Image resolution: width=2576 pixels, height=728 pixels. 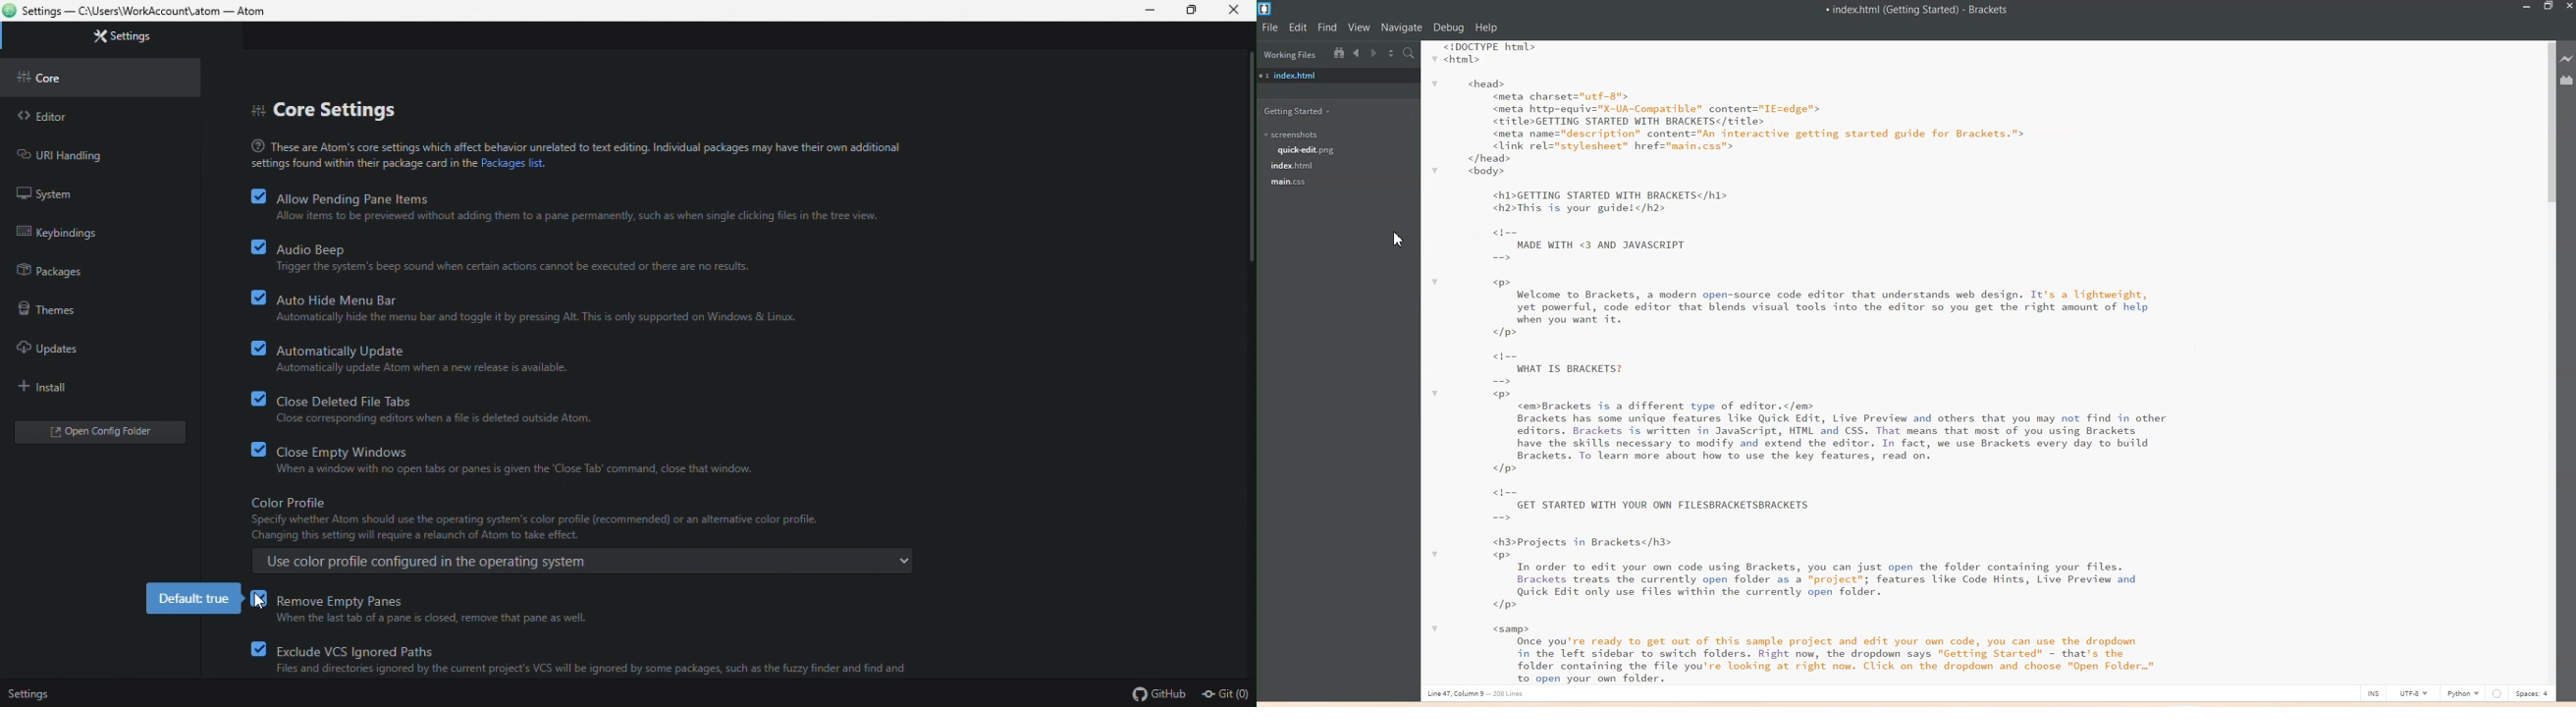 I want to click on restore, so click(x=1194, y=13).